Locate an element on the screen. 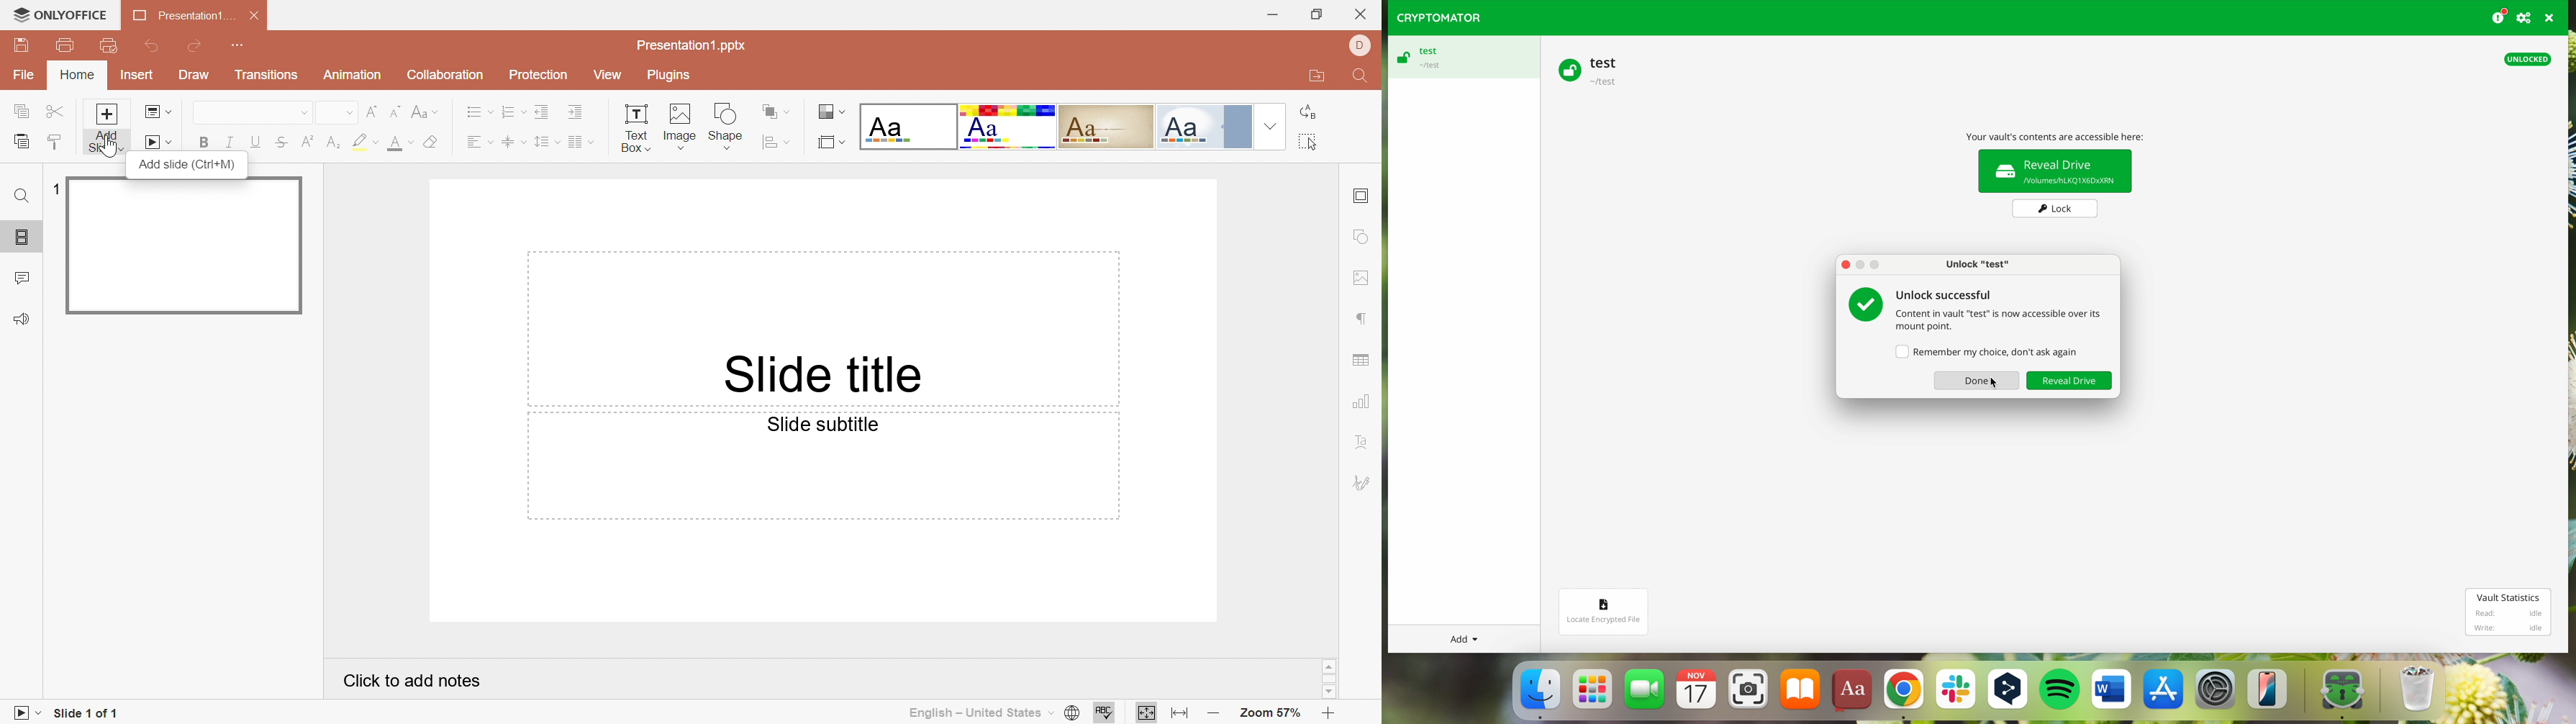  English - United States is located at coordinates (982, 713).